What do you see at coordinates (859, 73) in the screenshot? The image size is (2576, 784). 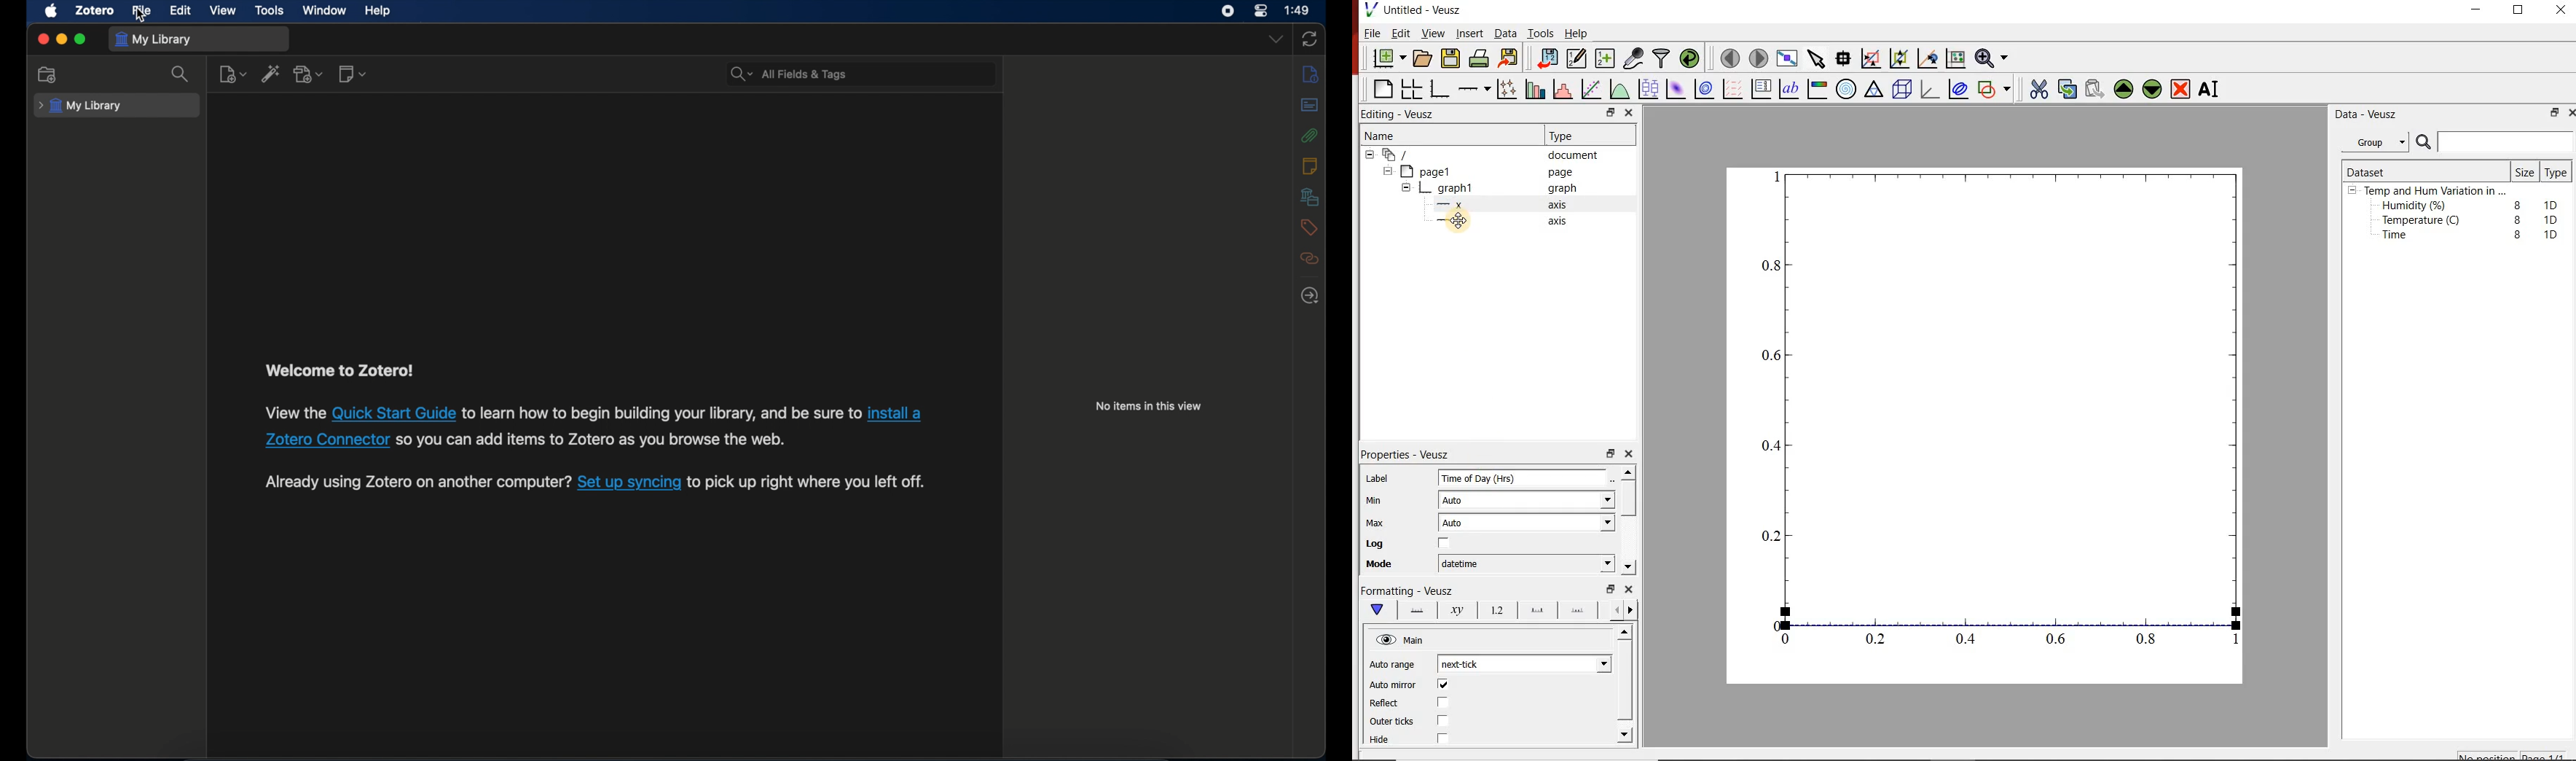 I see `All Fields & Tags` at bounding box center [859, 73].